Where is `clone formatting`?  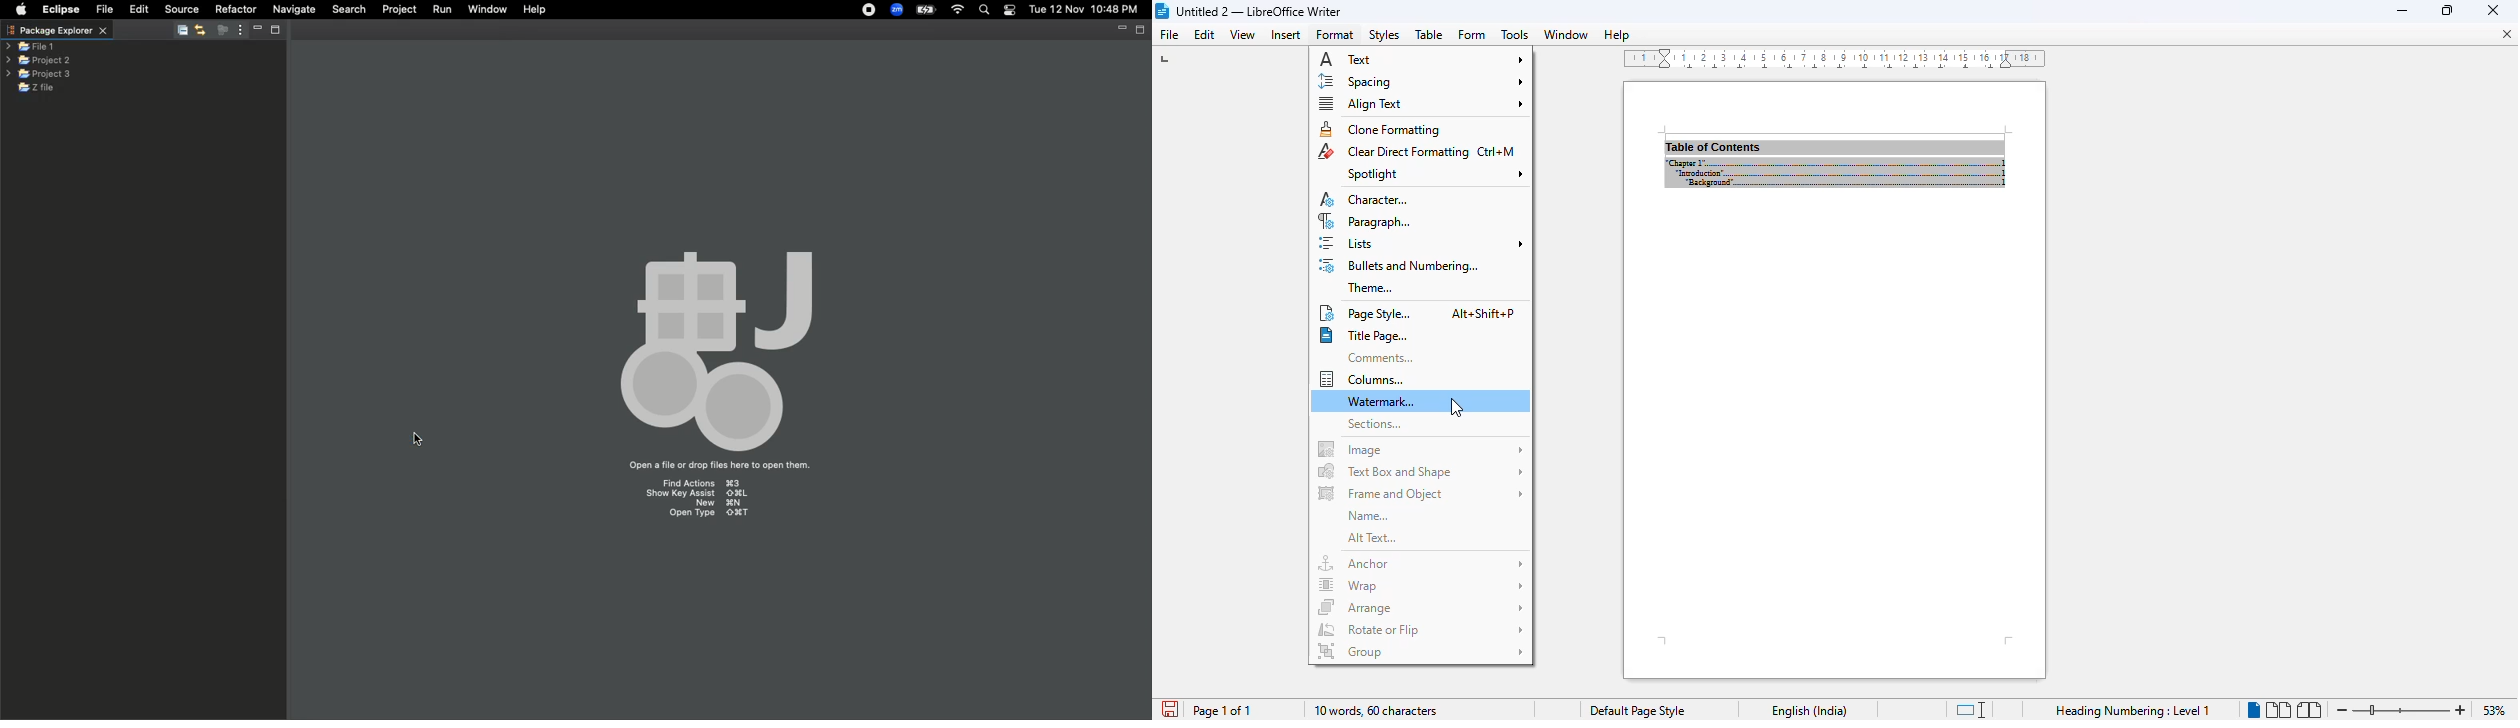 clone formatting is located at coordinates (1383, 129).